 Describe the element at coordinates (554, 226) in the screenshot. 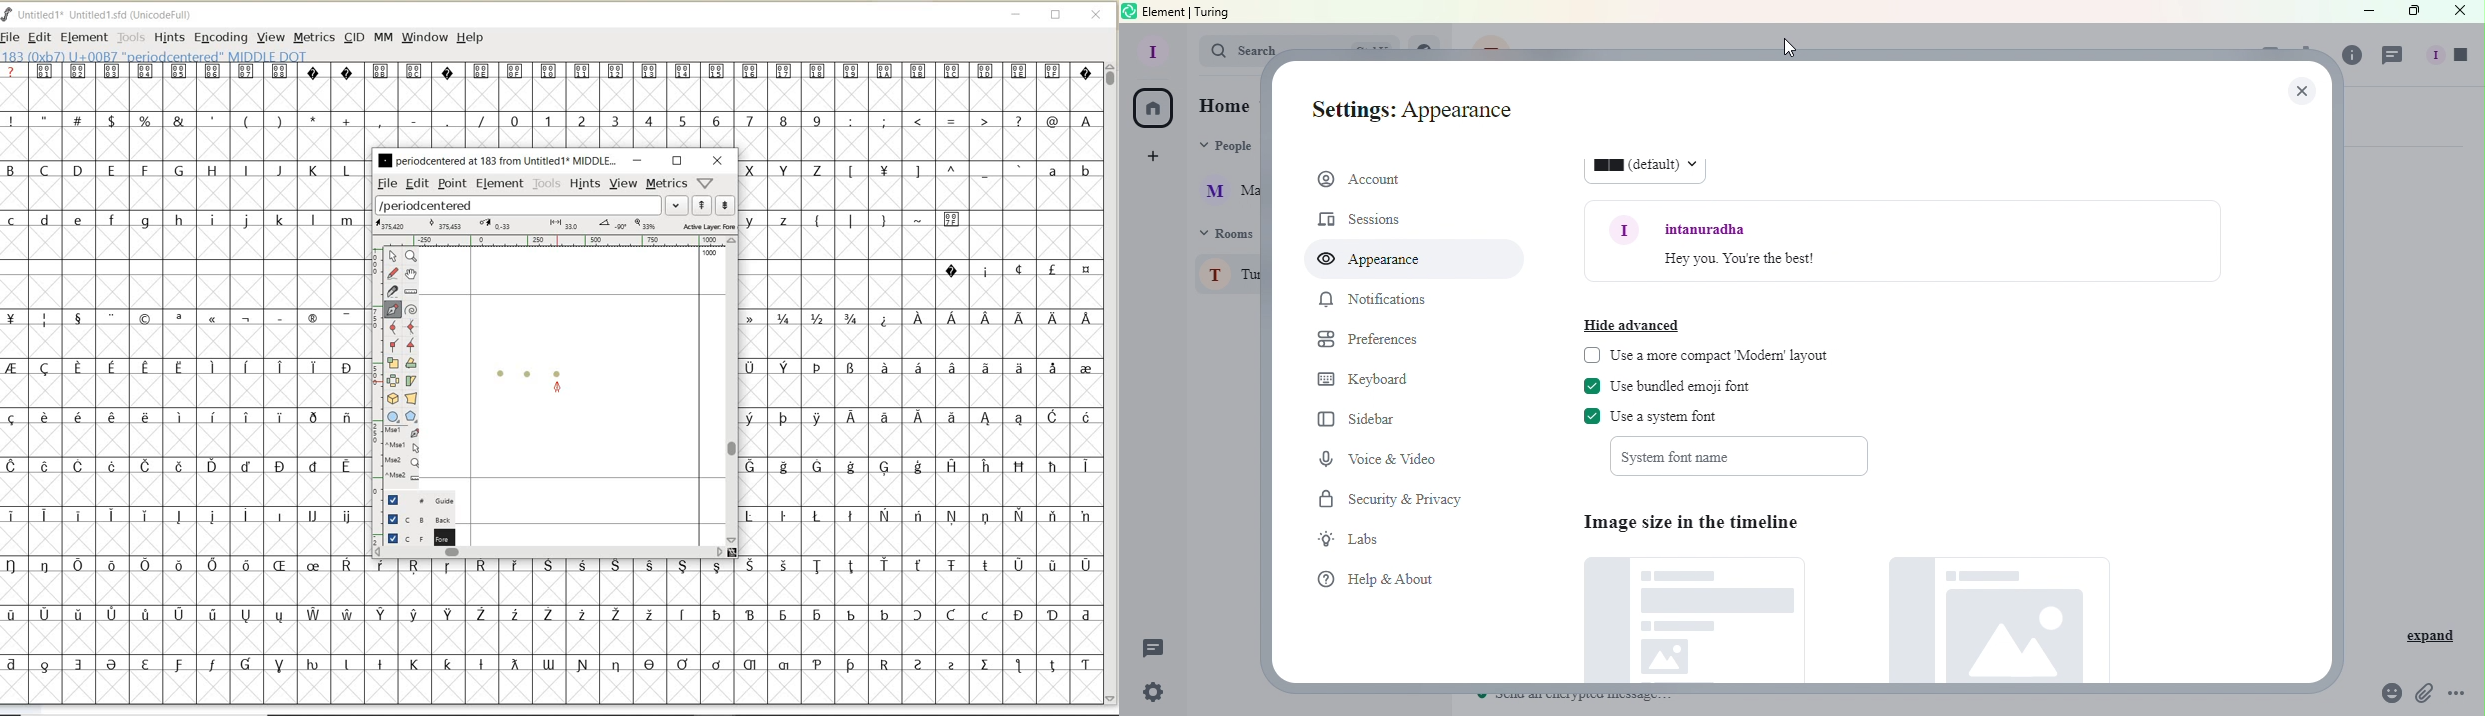

I see `active layer` at that location.